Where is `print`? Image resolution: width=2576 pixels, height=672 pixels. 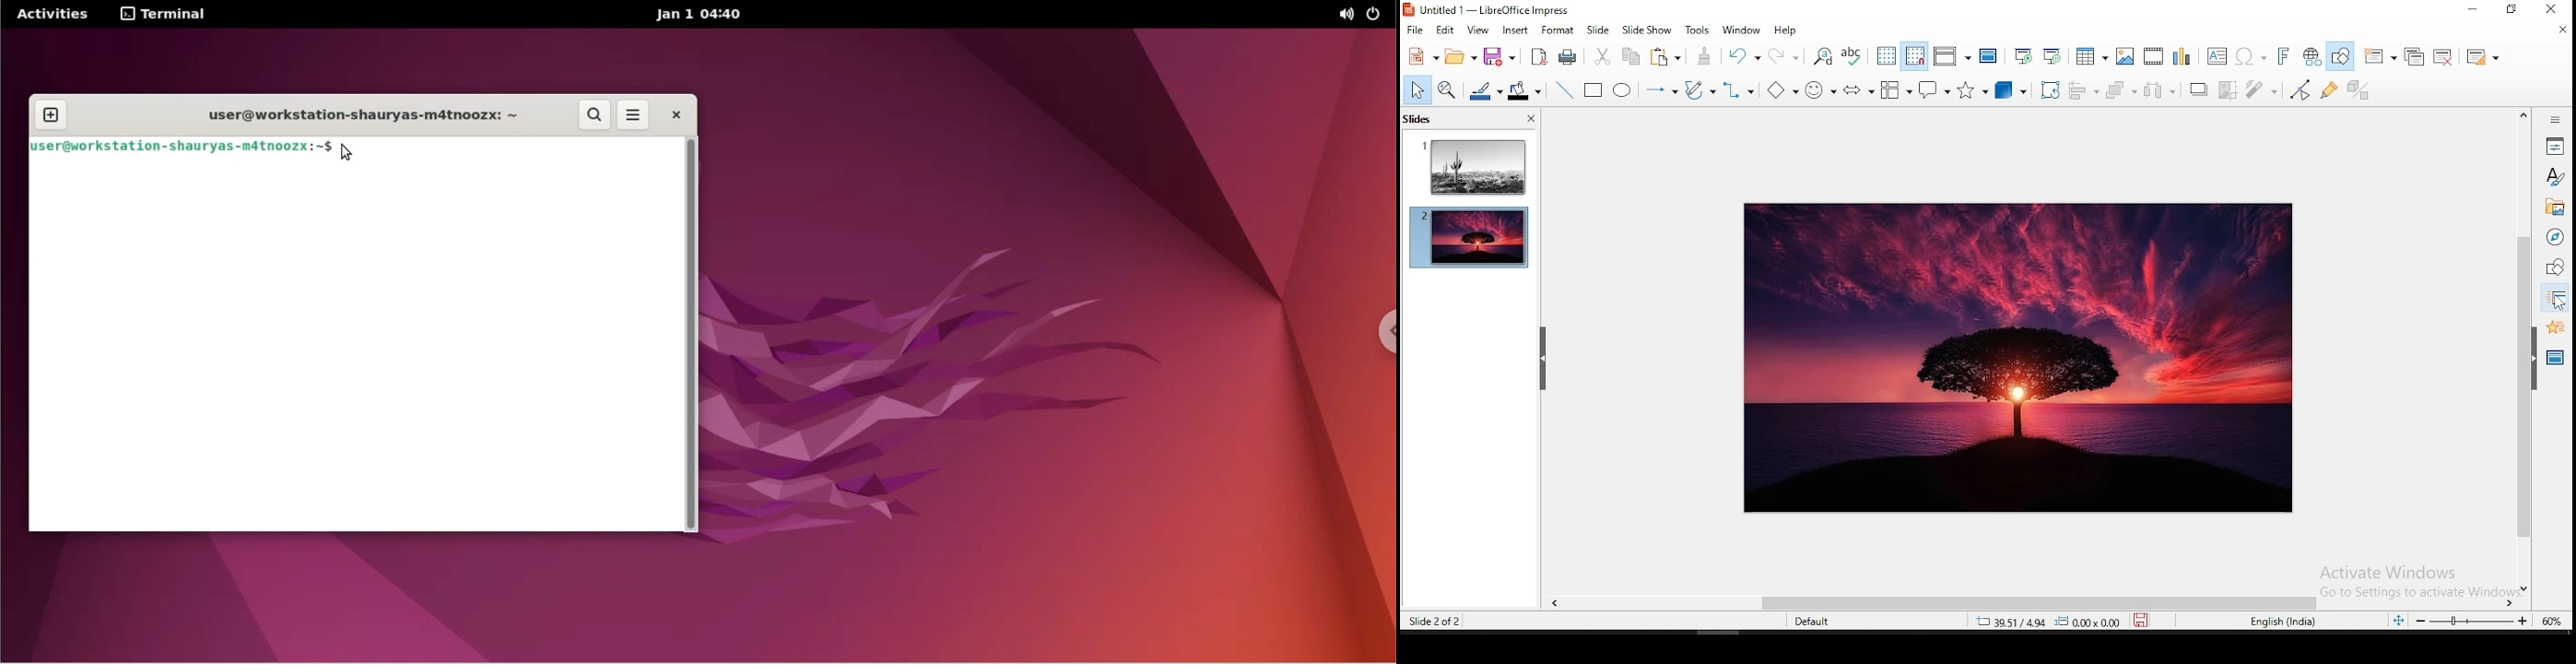 print is located at coordinates (1569, 56).